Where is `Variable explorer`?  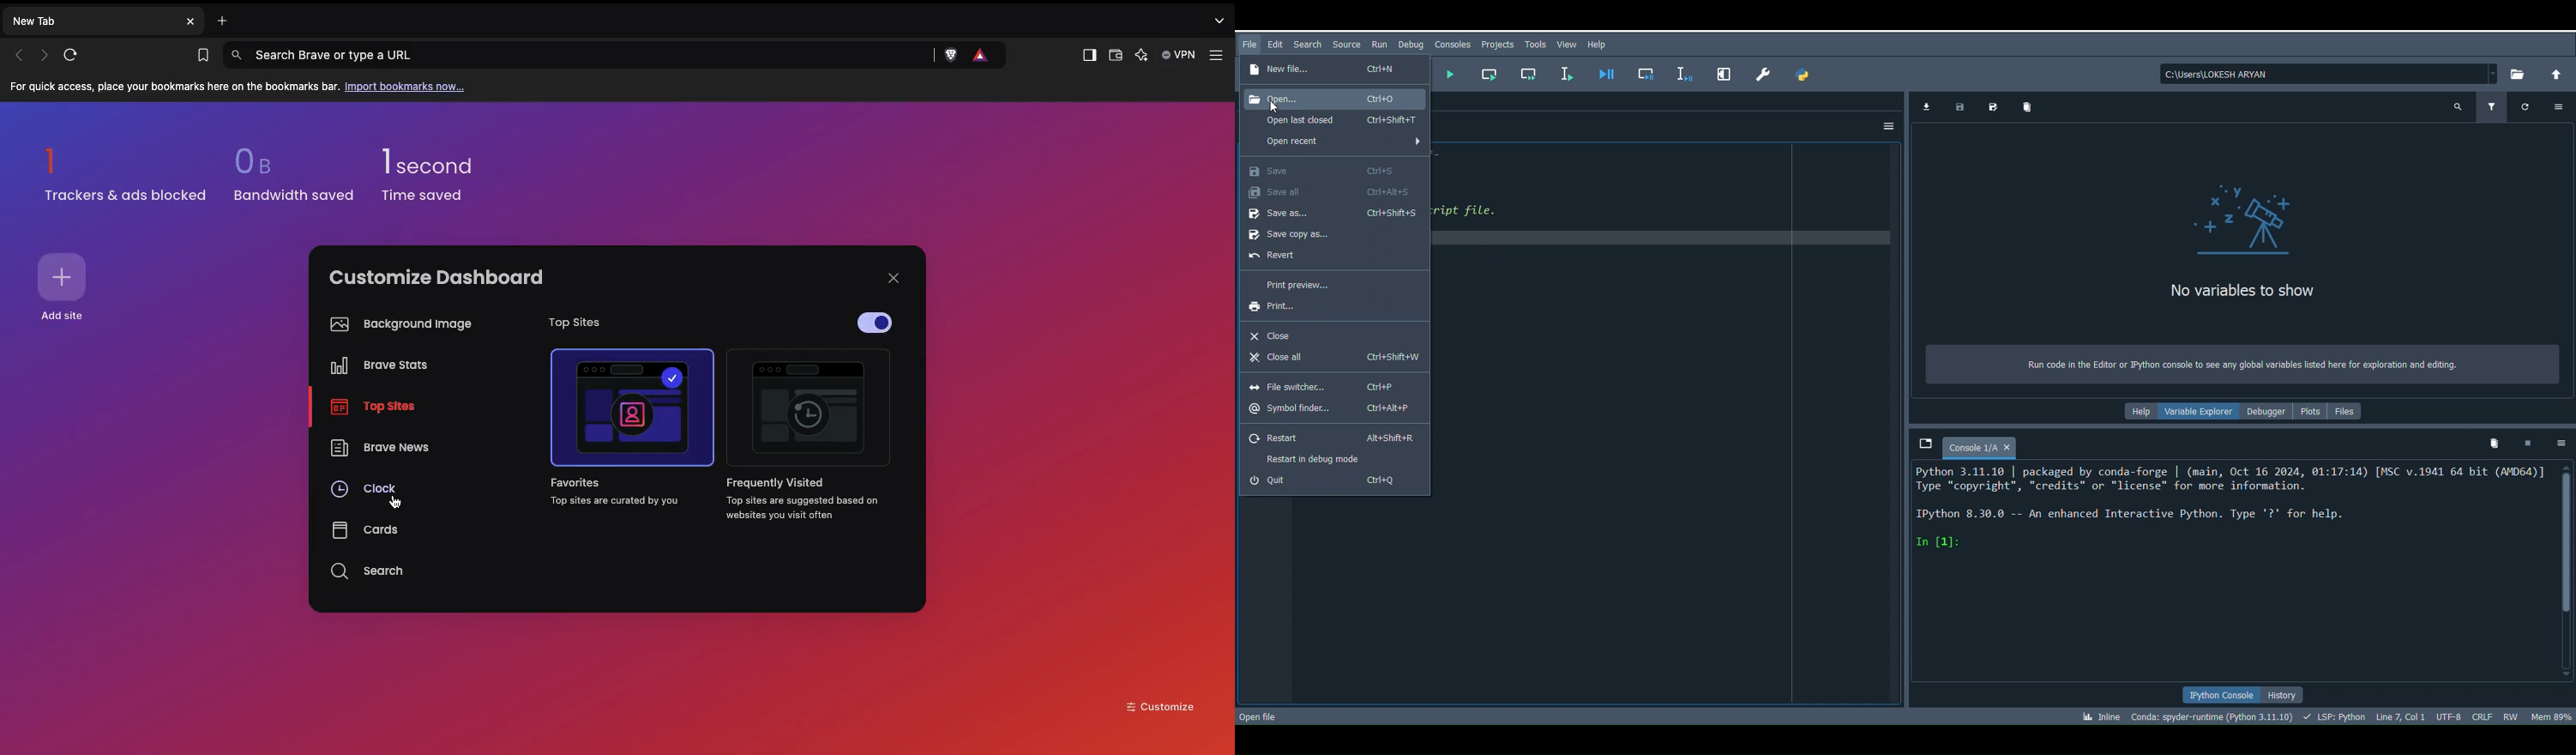 Variable explorer is located at coordinates (2193, 410).